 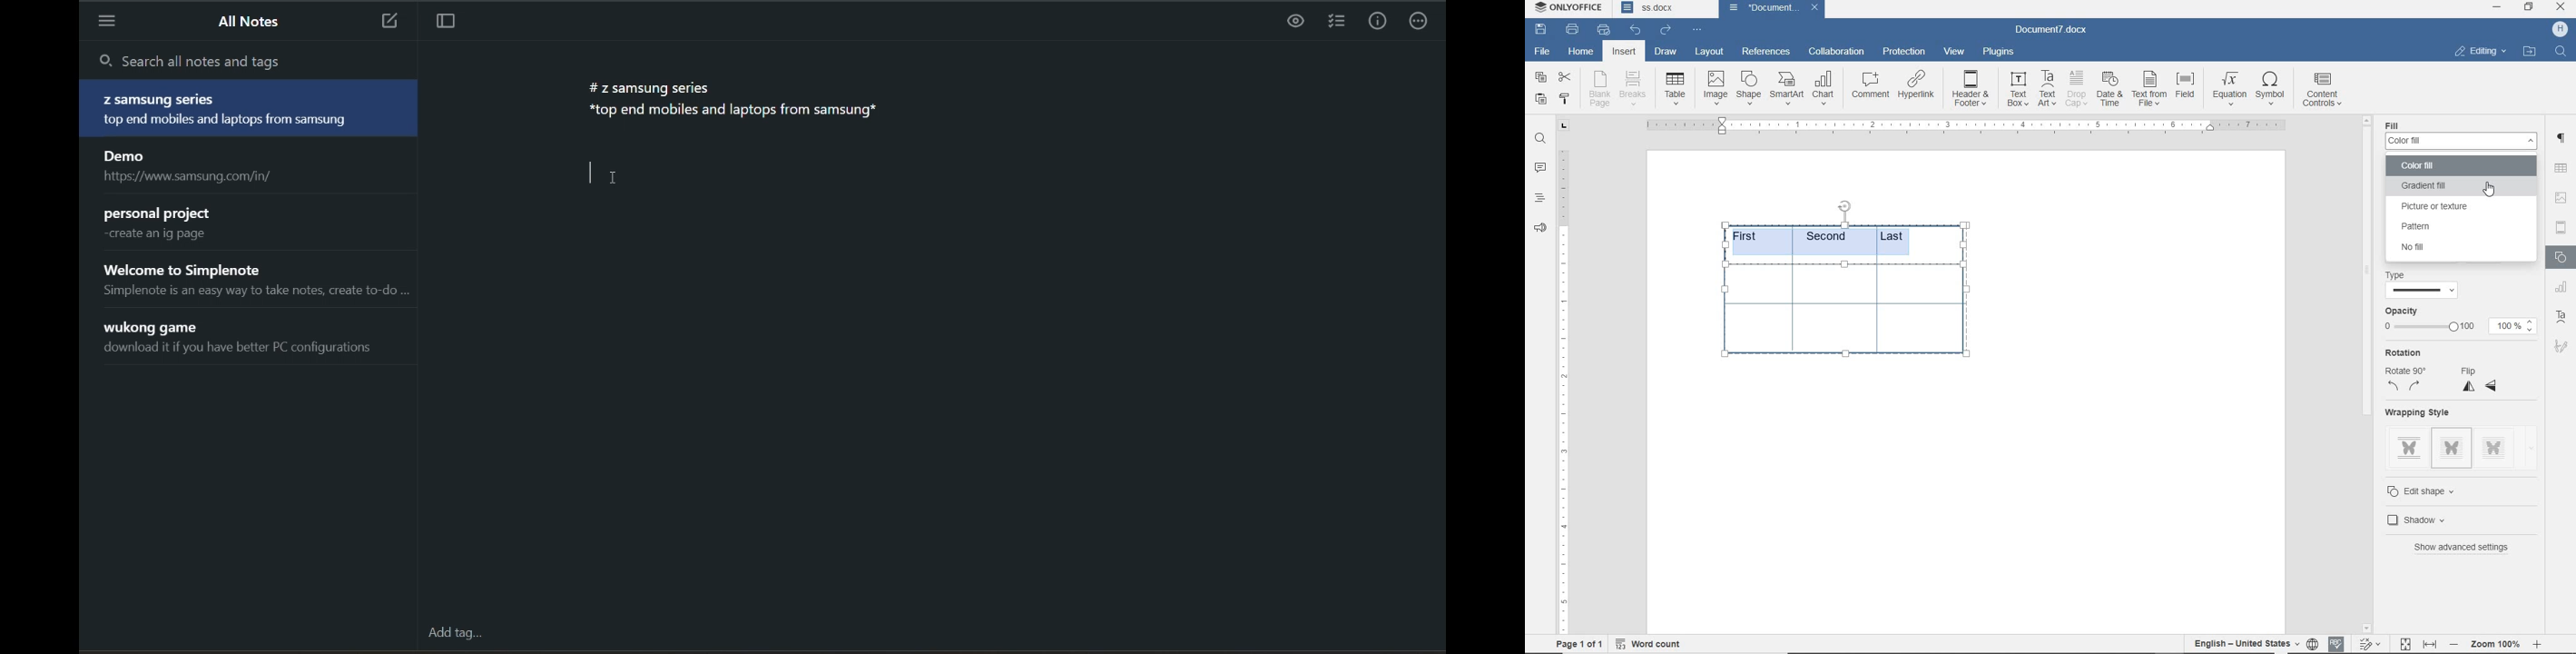 What do you see at coordinates (110, 21) in the screenshot?
I see `menu` at bounding box center [110, 21].